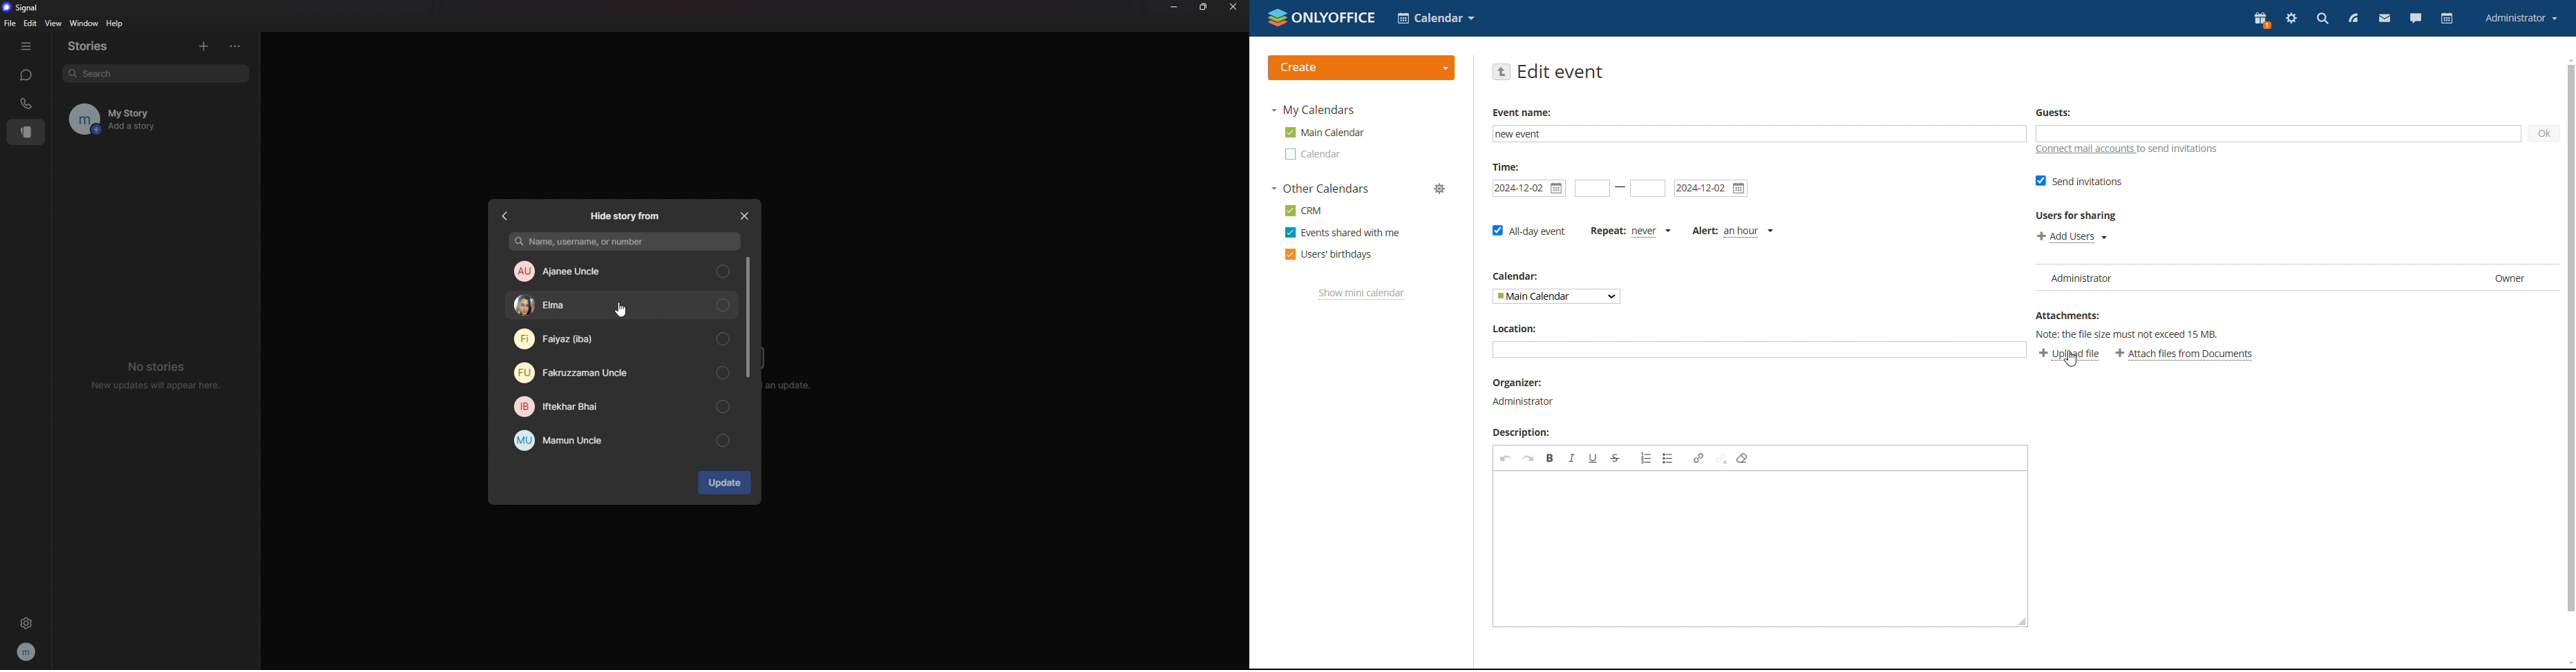 The image size is (2576, 672). Describe the element at coordinates (1550, 458) in the screenshot. I see `bold` at that location.